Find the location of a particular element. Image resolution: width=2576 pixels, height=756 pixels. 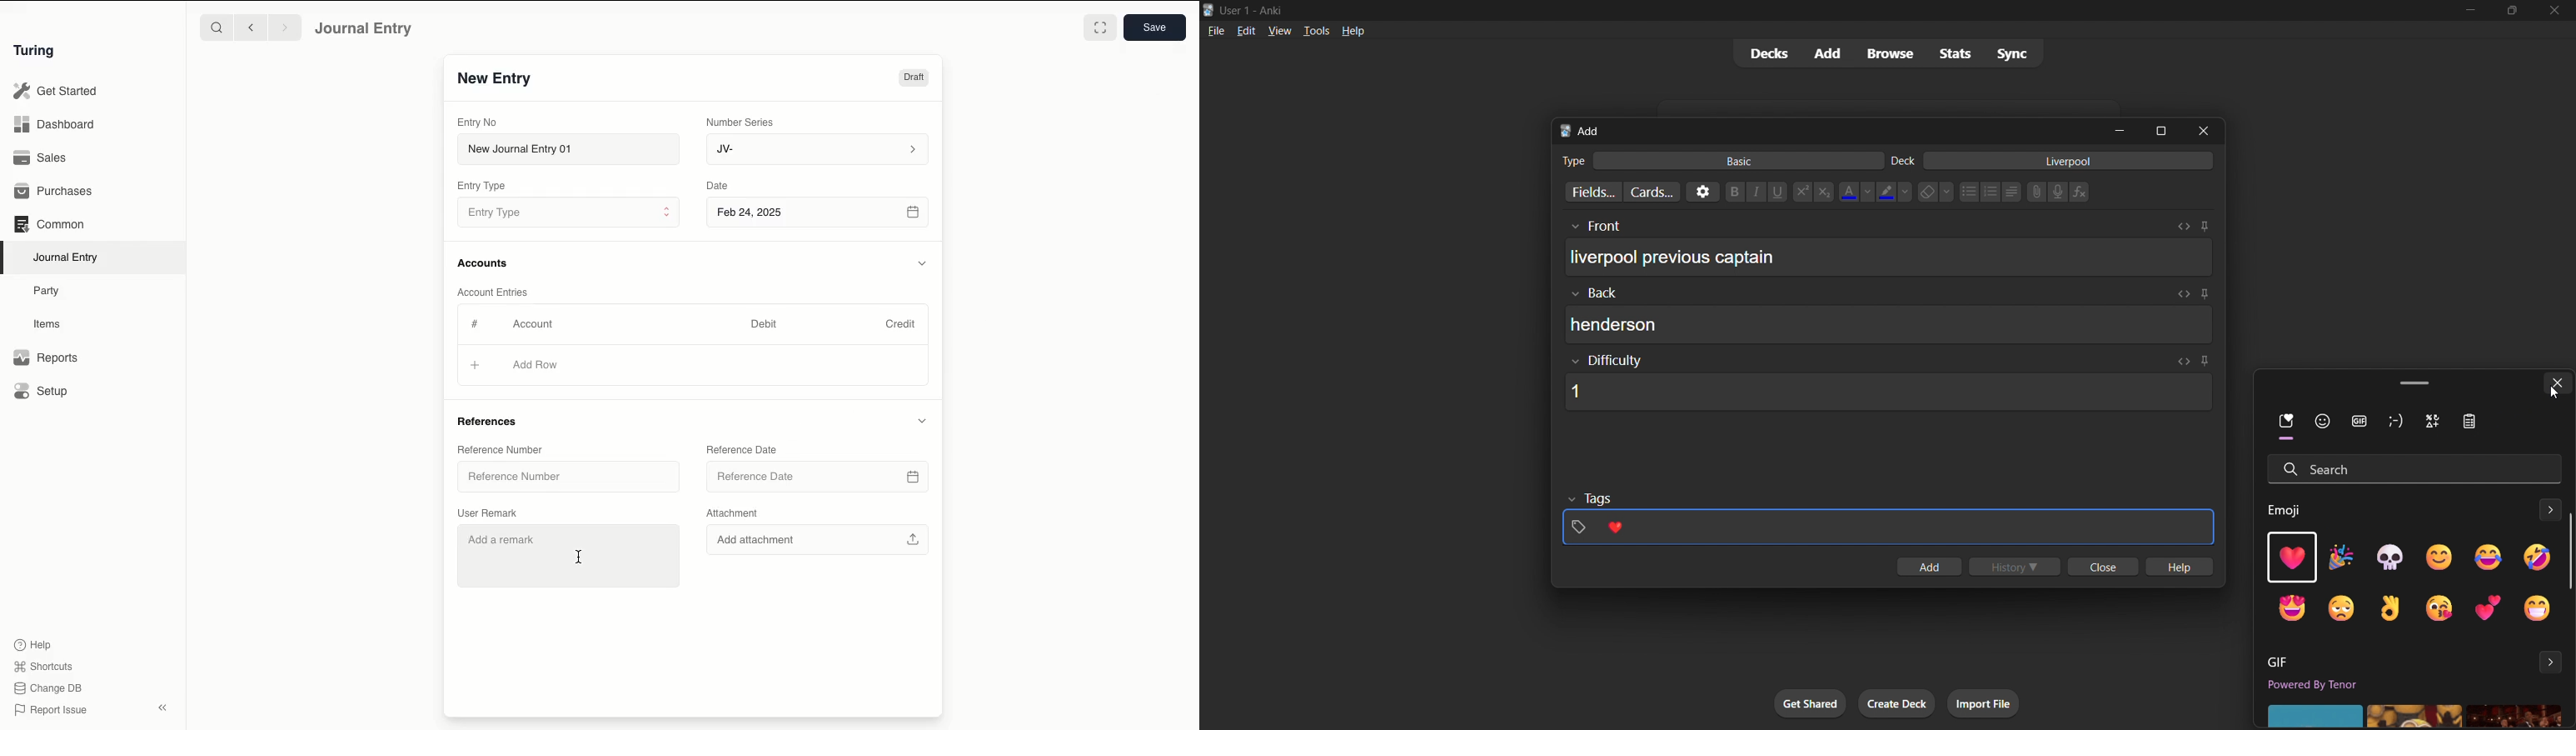

close is located at coordinates (2559, 383).